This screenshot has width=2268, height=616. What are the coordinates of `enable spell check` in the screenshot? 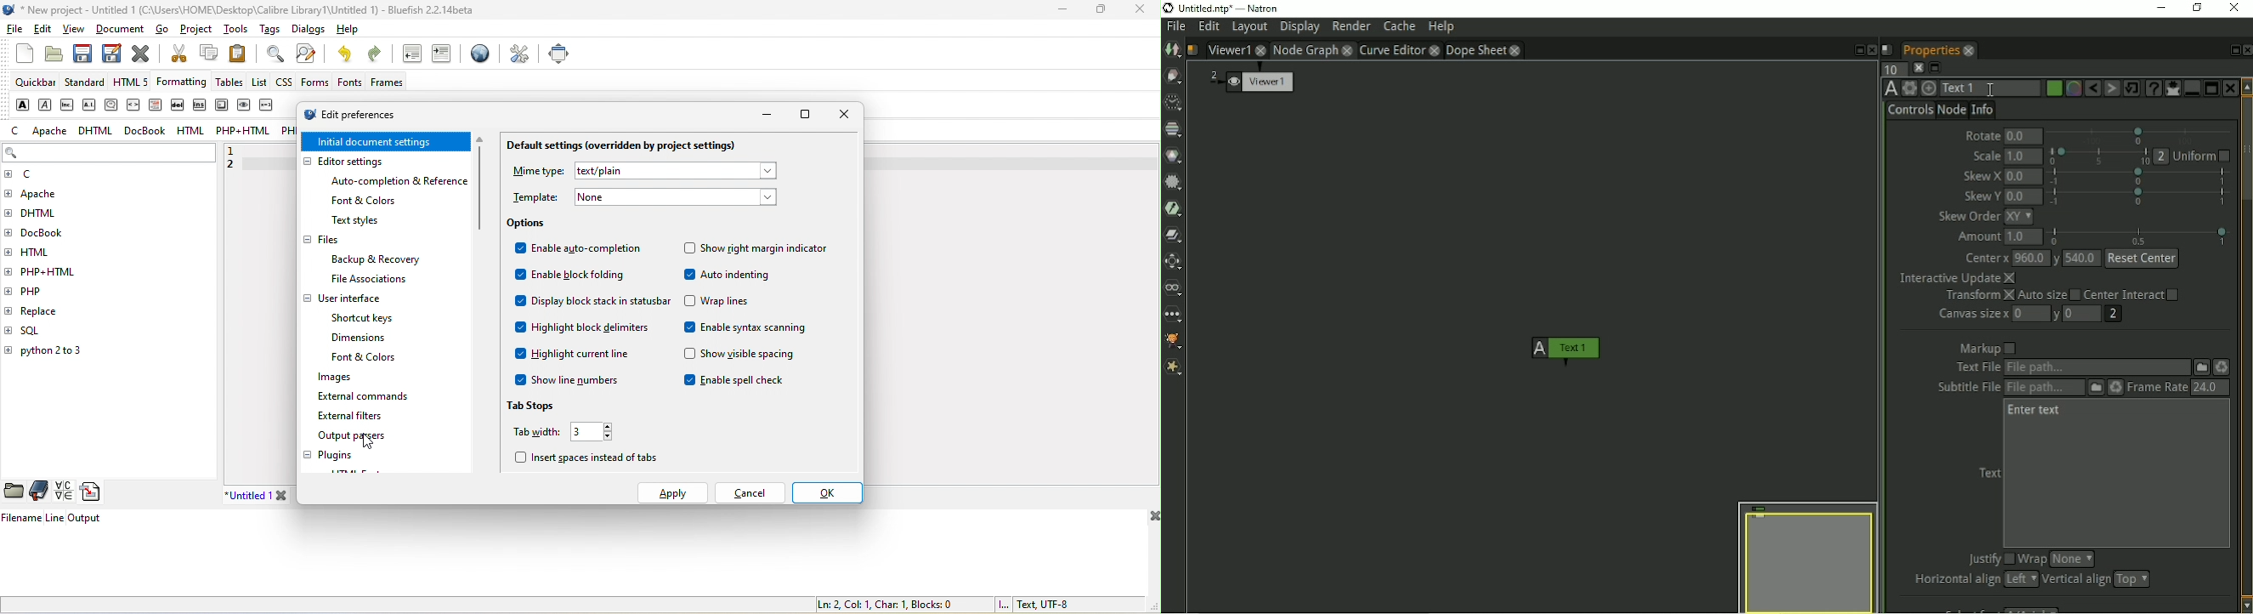 It's located at (744, 382).